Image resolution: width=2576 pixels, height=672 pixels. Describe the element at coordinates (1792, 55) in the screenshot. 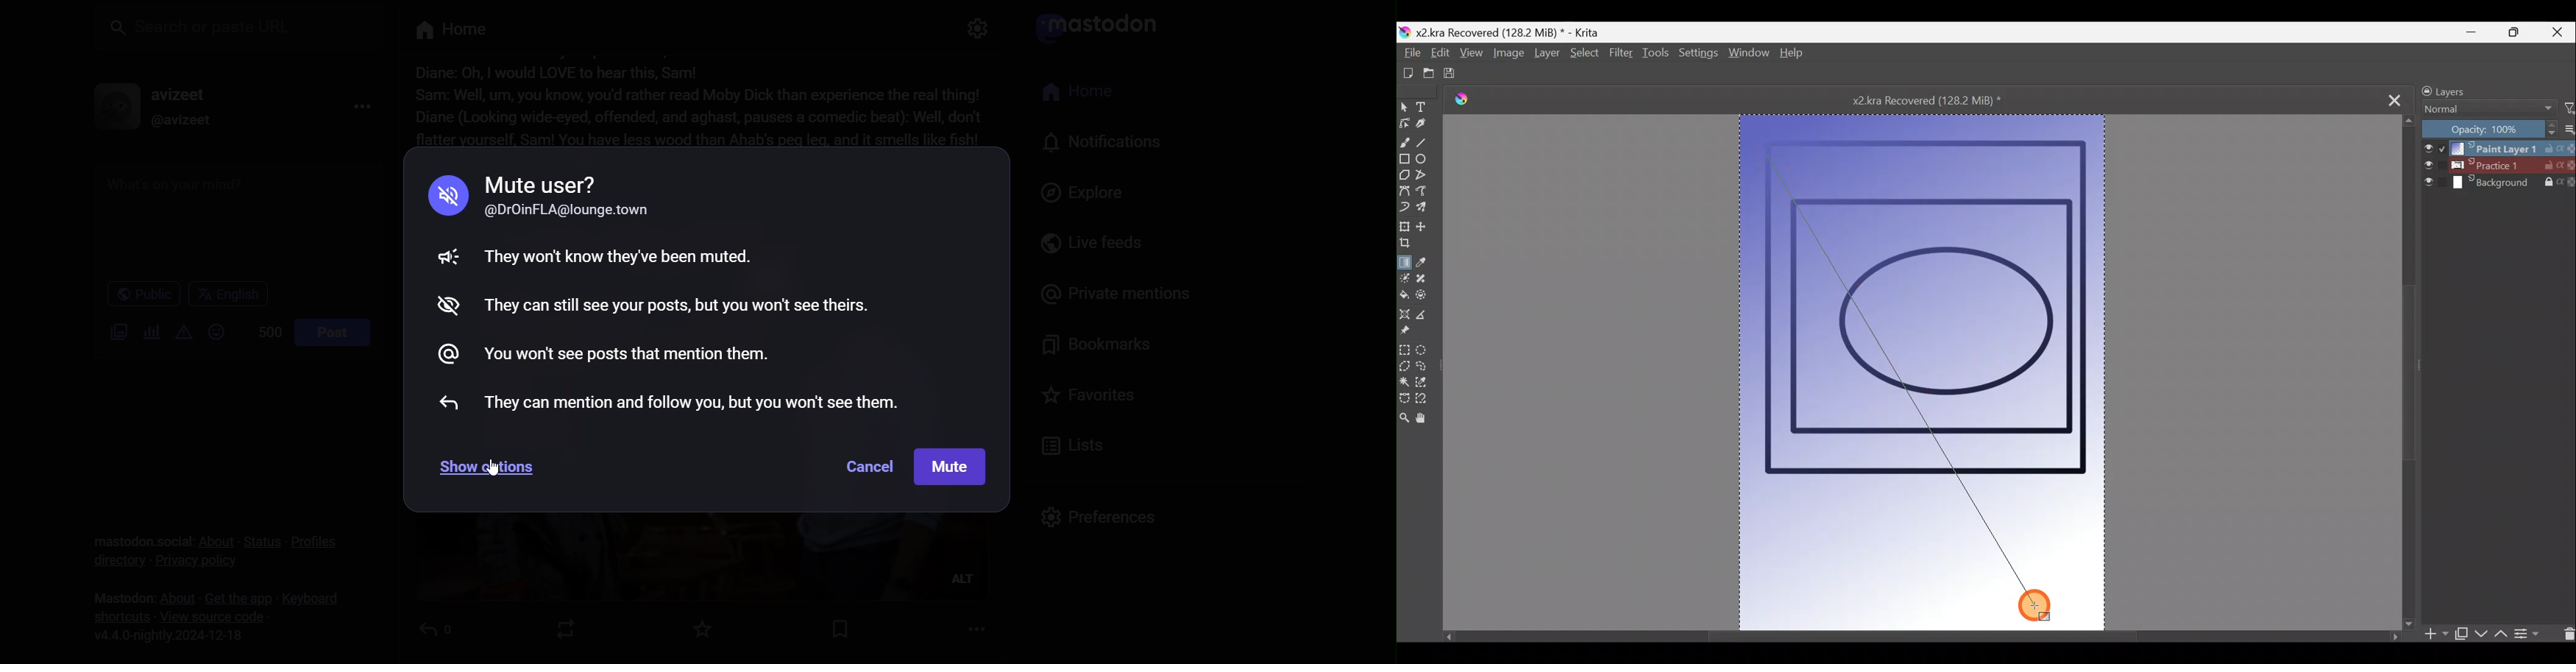

I see `Help` at that location.